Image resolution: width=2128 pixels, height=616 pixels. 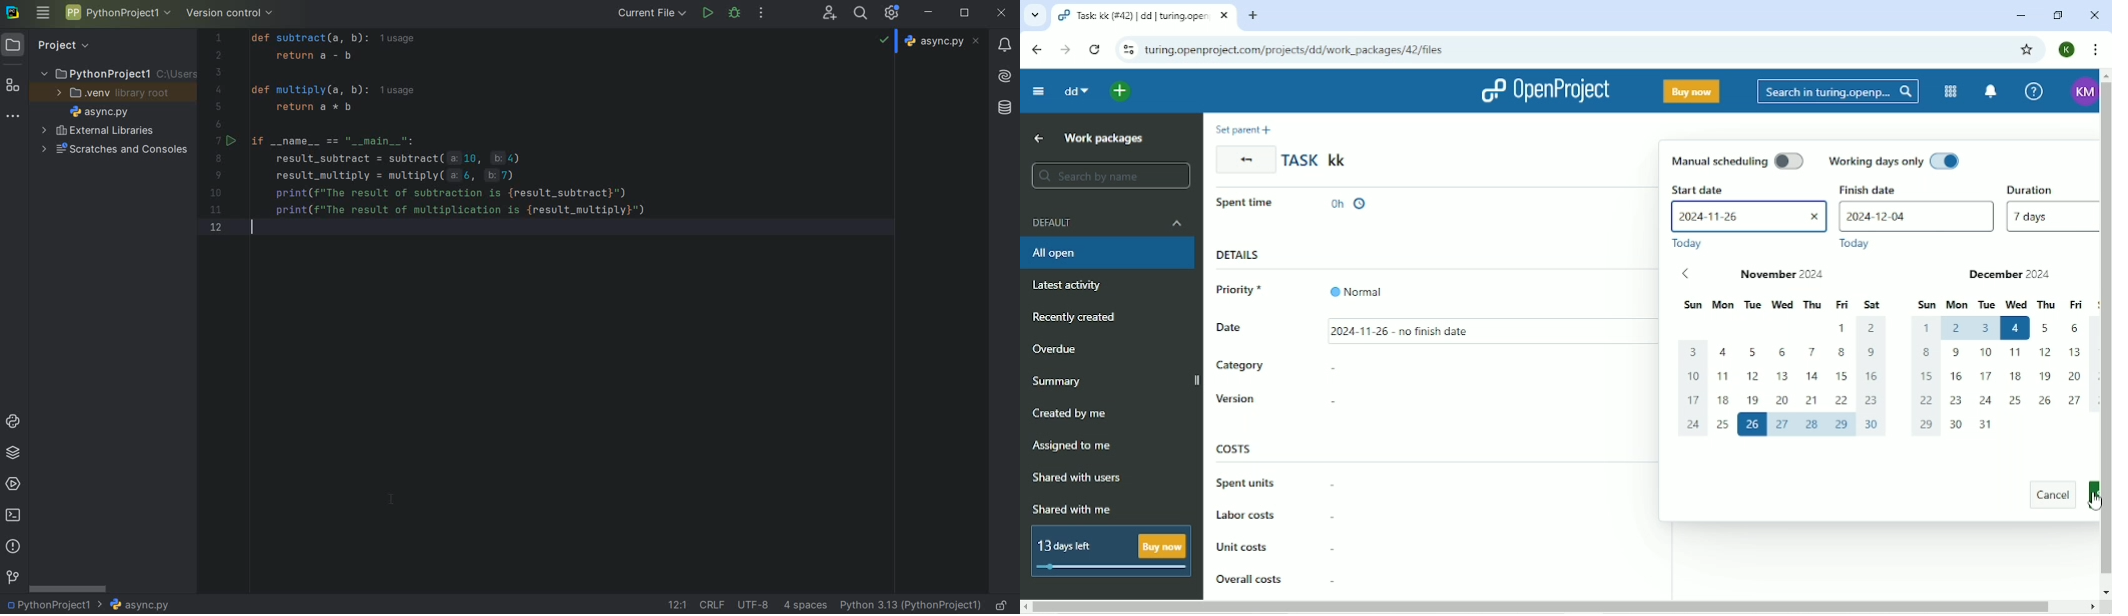 What do you see at coordinates (1107, 255) in the screenshot?
I see `All open` at bounding box center [1107, 255].